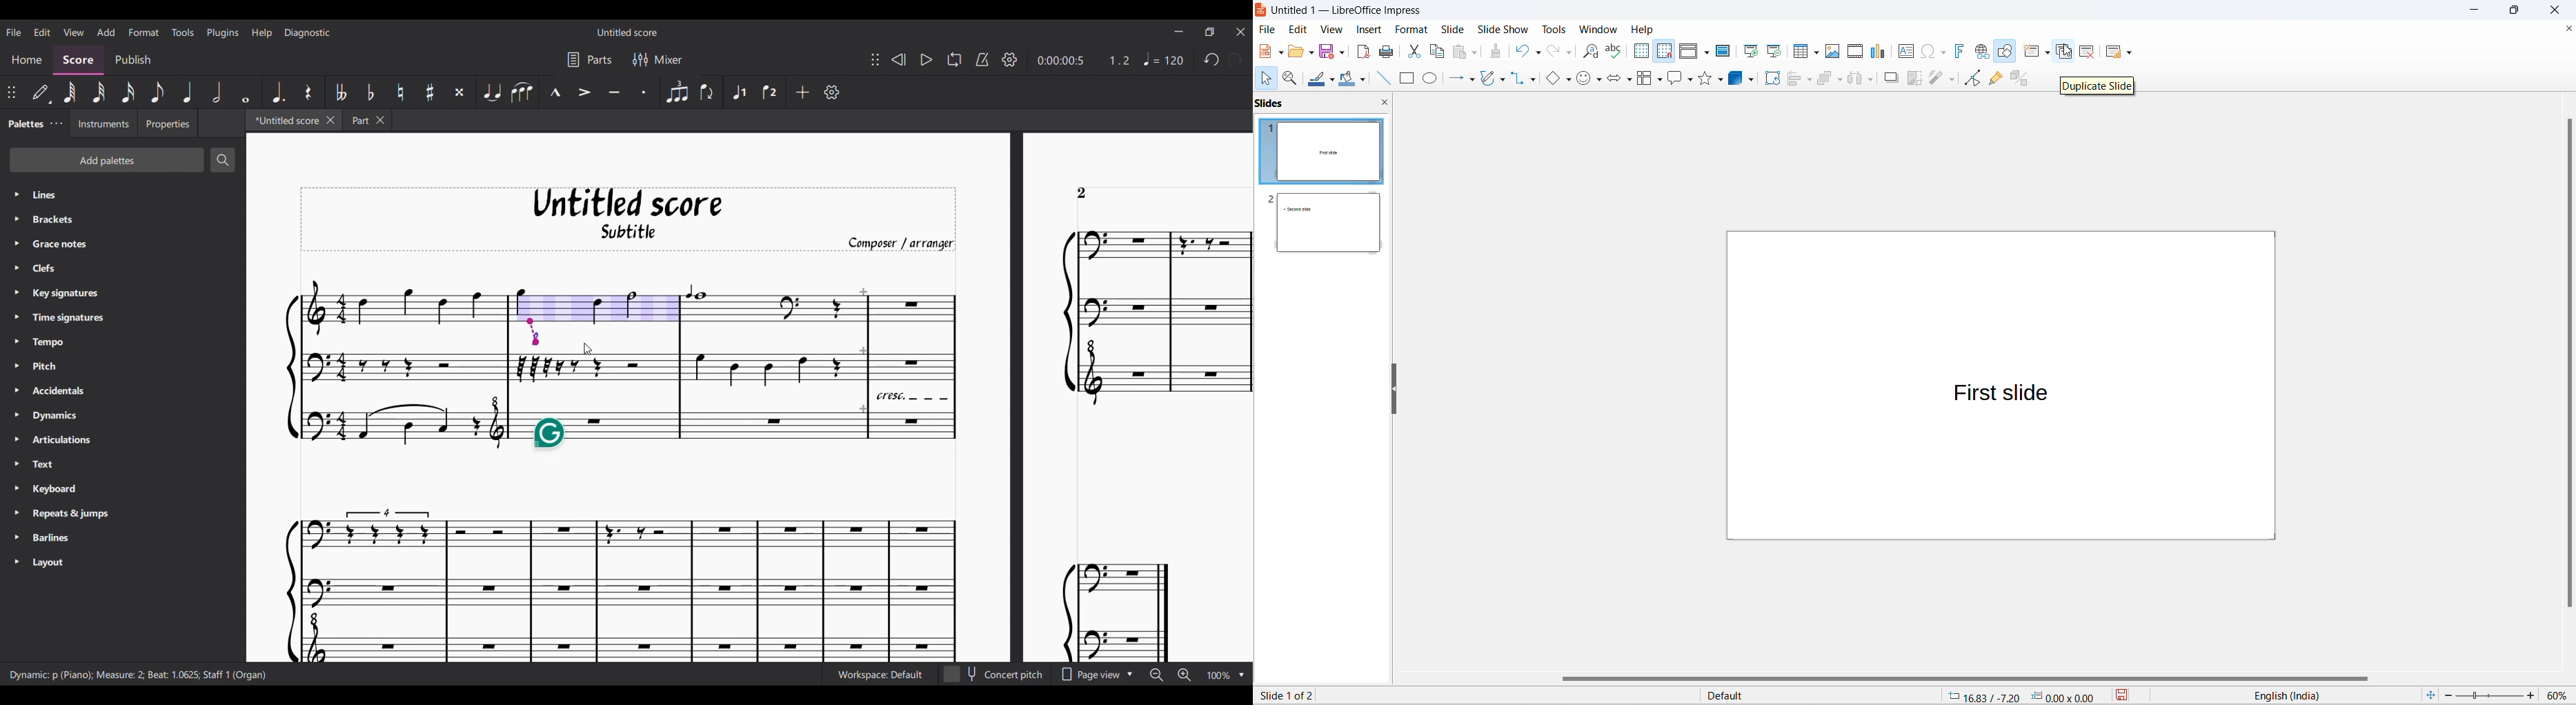  What do you see at coordinates (1430, 79) in the screenshot?
I see `ellipse` at bounding box center [1430, 79].